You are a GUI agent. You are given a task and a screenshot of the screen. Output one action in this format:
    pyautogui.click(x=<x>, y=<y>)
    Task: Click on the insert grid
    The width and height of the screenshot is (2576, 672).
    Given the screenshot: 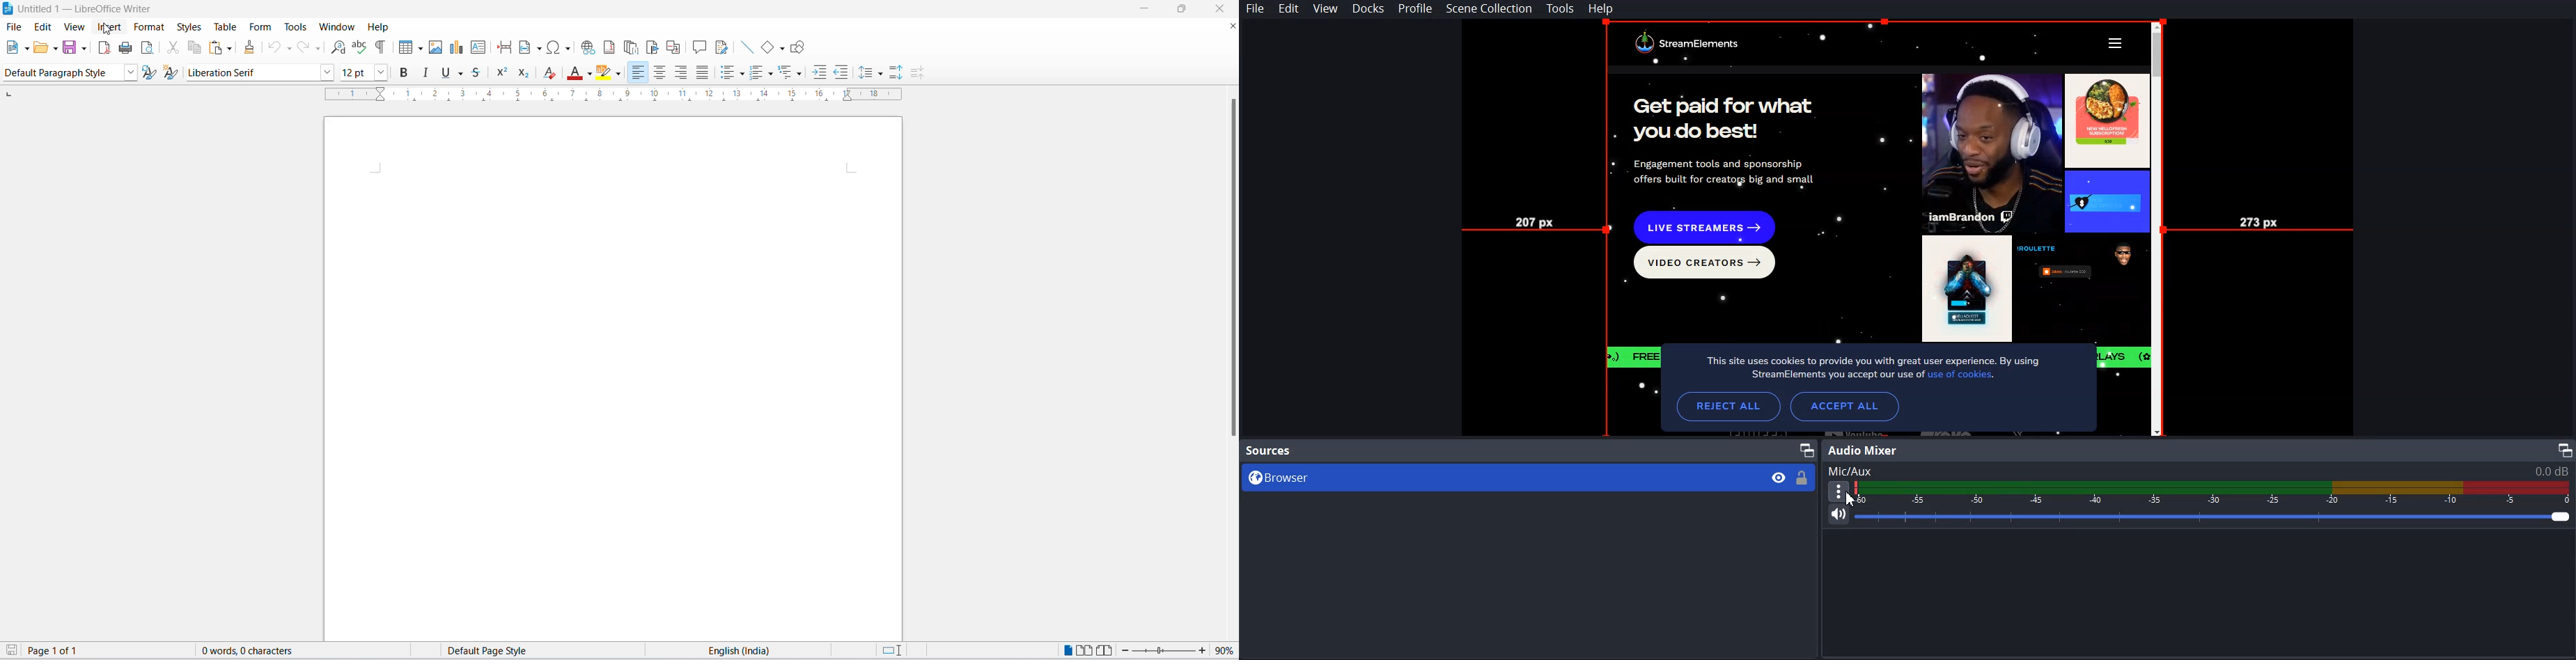 What is the action you would take?
    pyautogui.click(x=402, y=48)
    